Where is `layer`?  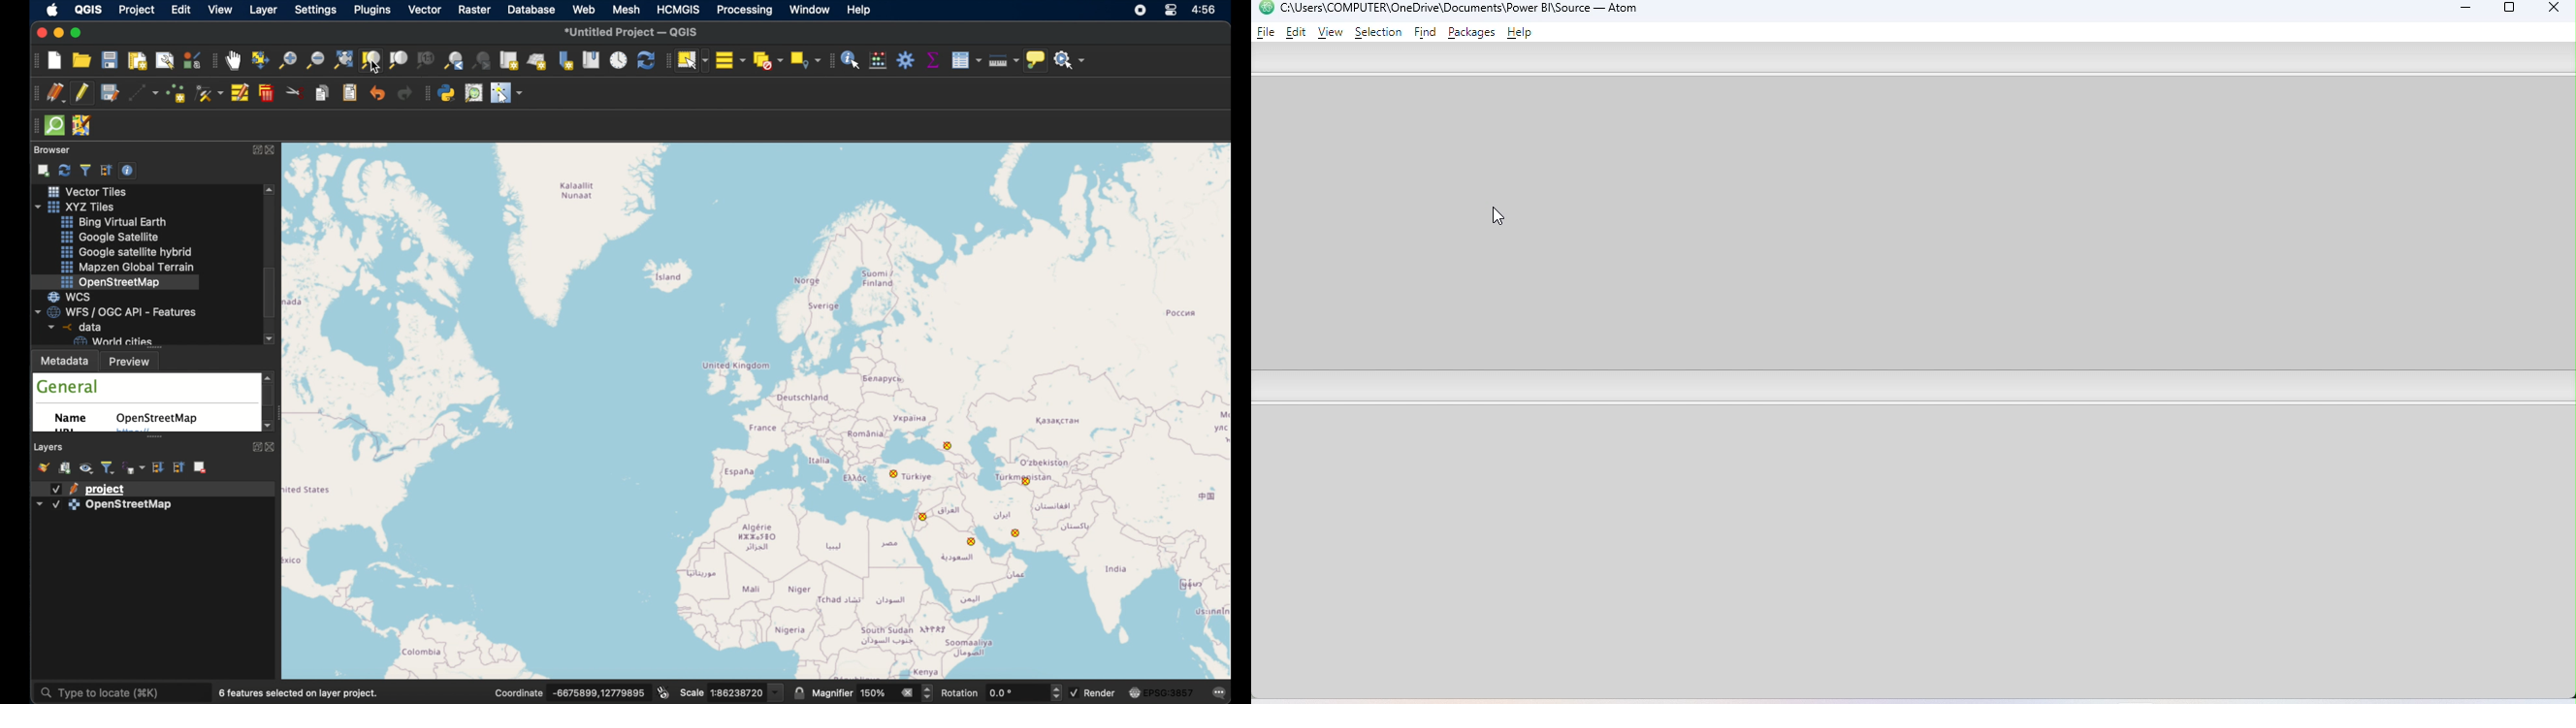 layer is located at coordinates (263, 10).